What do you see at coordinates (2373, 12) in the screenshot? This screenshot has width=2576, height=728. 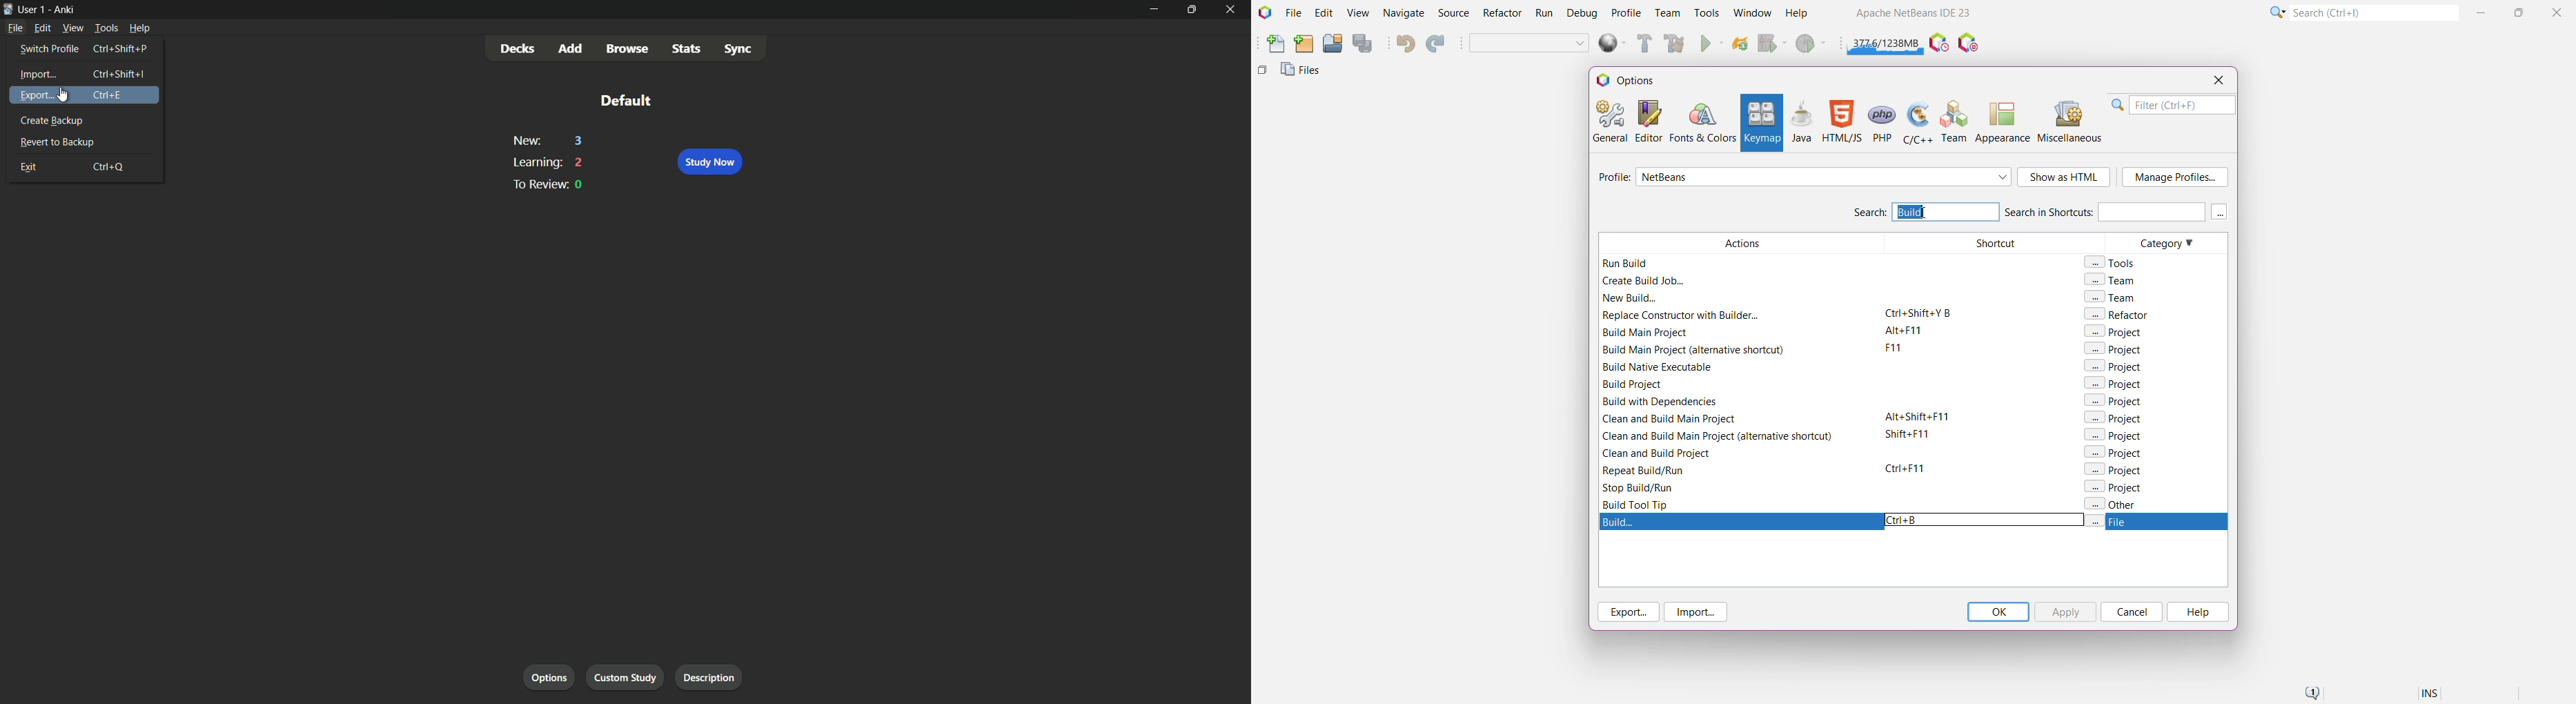 I see `Search` at bounding box center [2373, 12].